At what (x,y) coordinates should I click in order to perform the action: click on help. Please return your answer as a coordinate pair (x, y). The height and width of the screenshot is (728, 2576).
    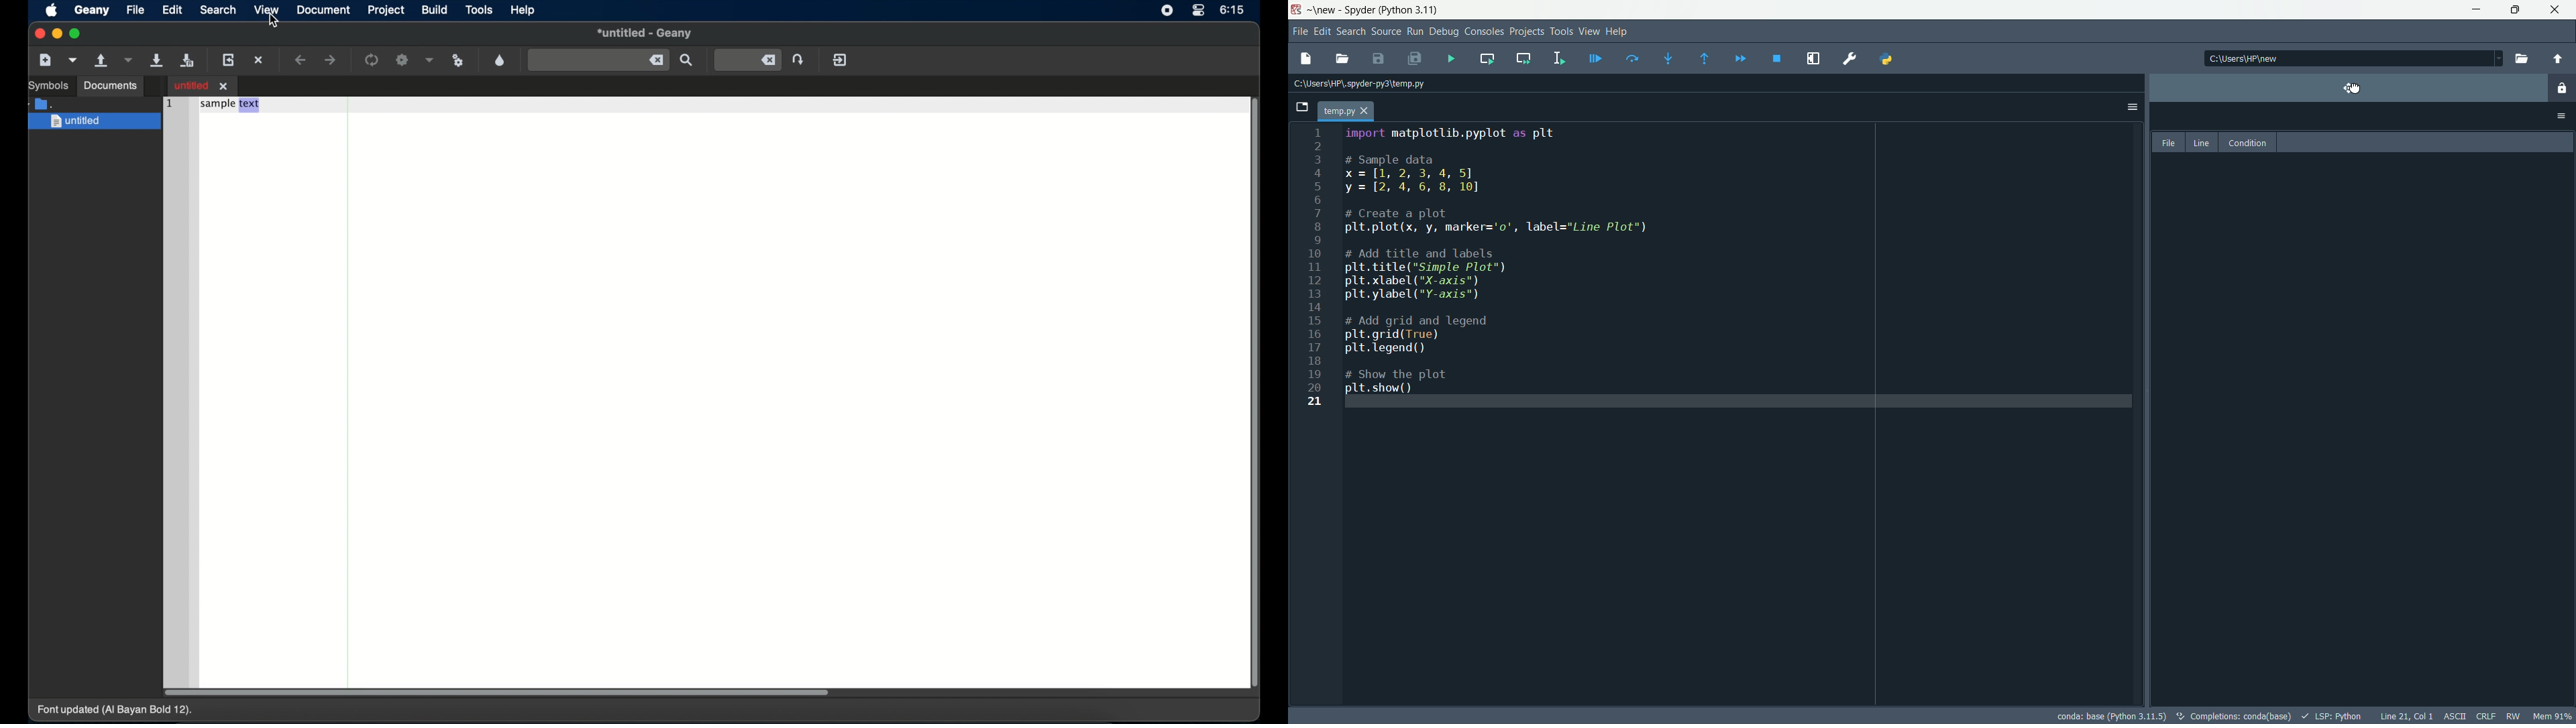
    Looking at the image, I should click on (523, 10).